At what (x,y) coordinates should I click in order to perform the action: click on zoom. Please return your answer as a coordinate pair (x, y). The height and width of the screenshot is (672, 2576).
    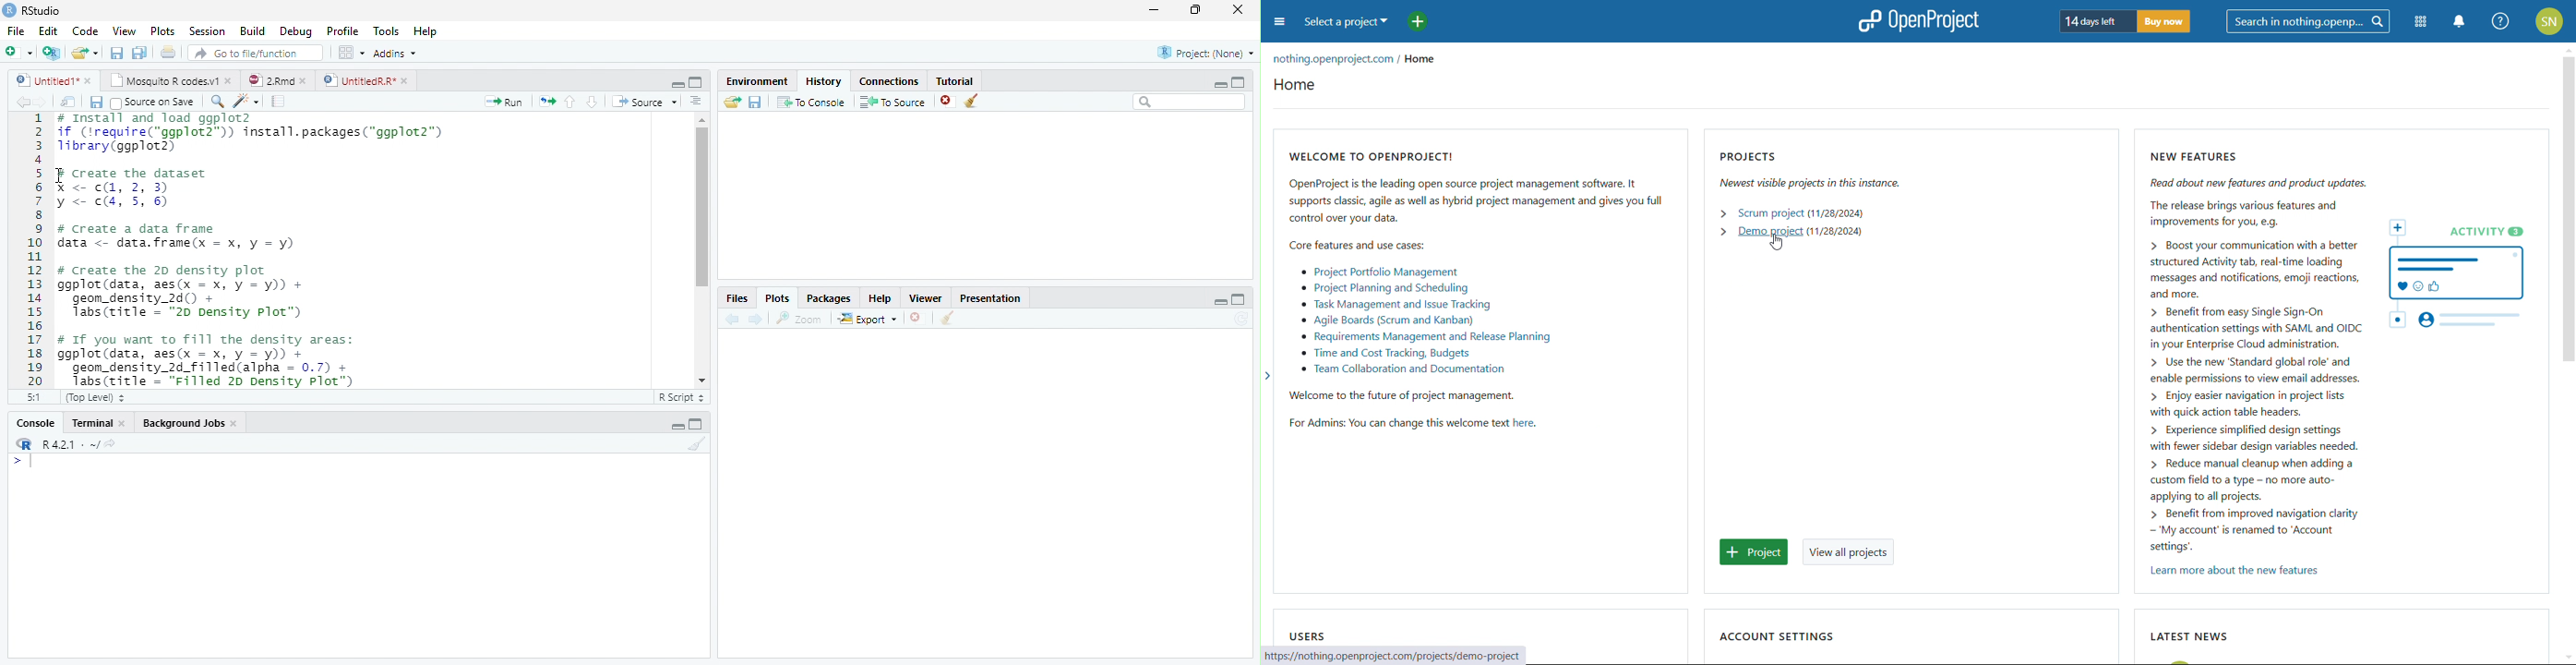
    Looking at the image, I should click on (802, 320).